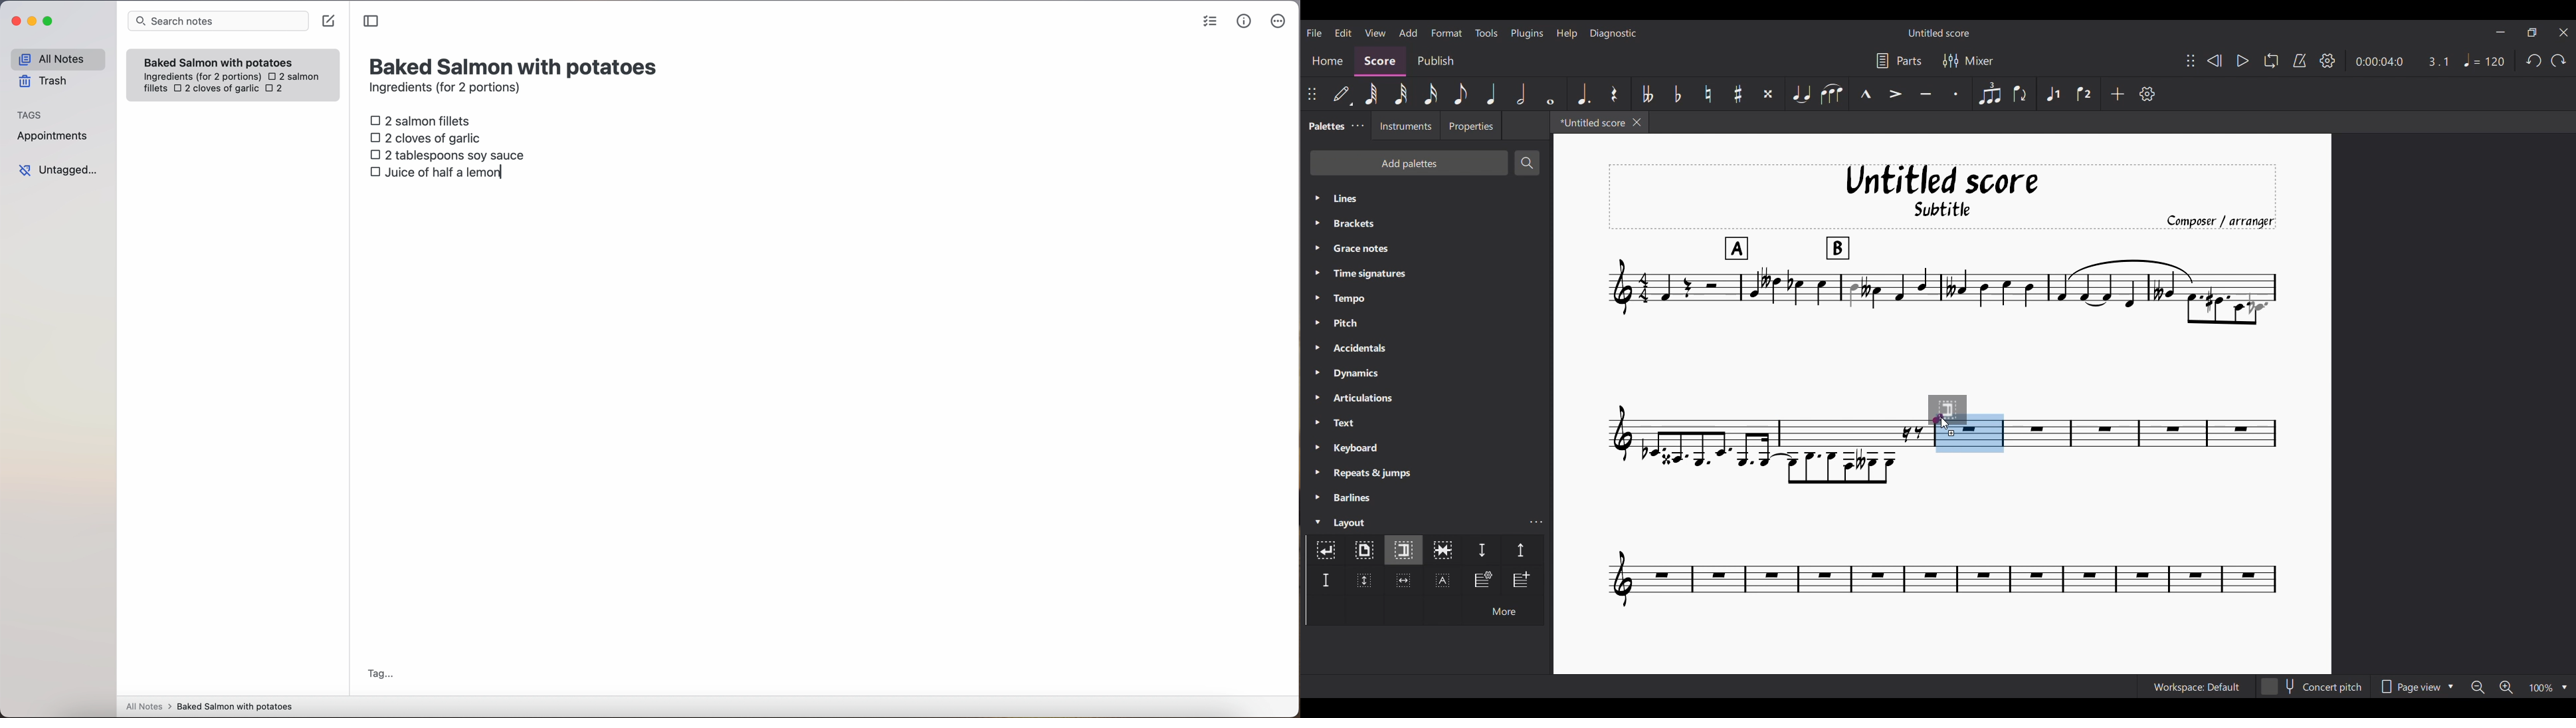  What do you see at coordinates (1503, 610) in the screenshot?
I see `More options` at bounding box center [1503, 610].